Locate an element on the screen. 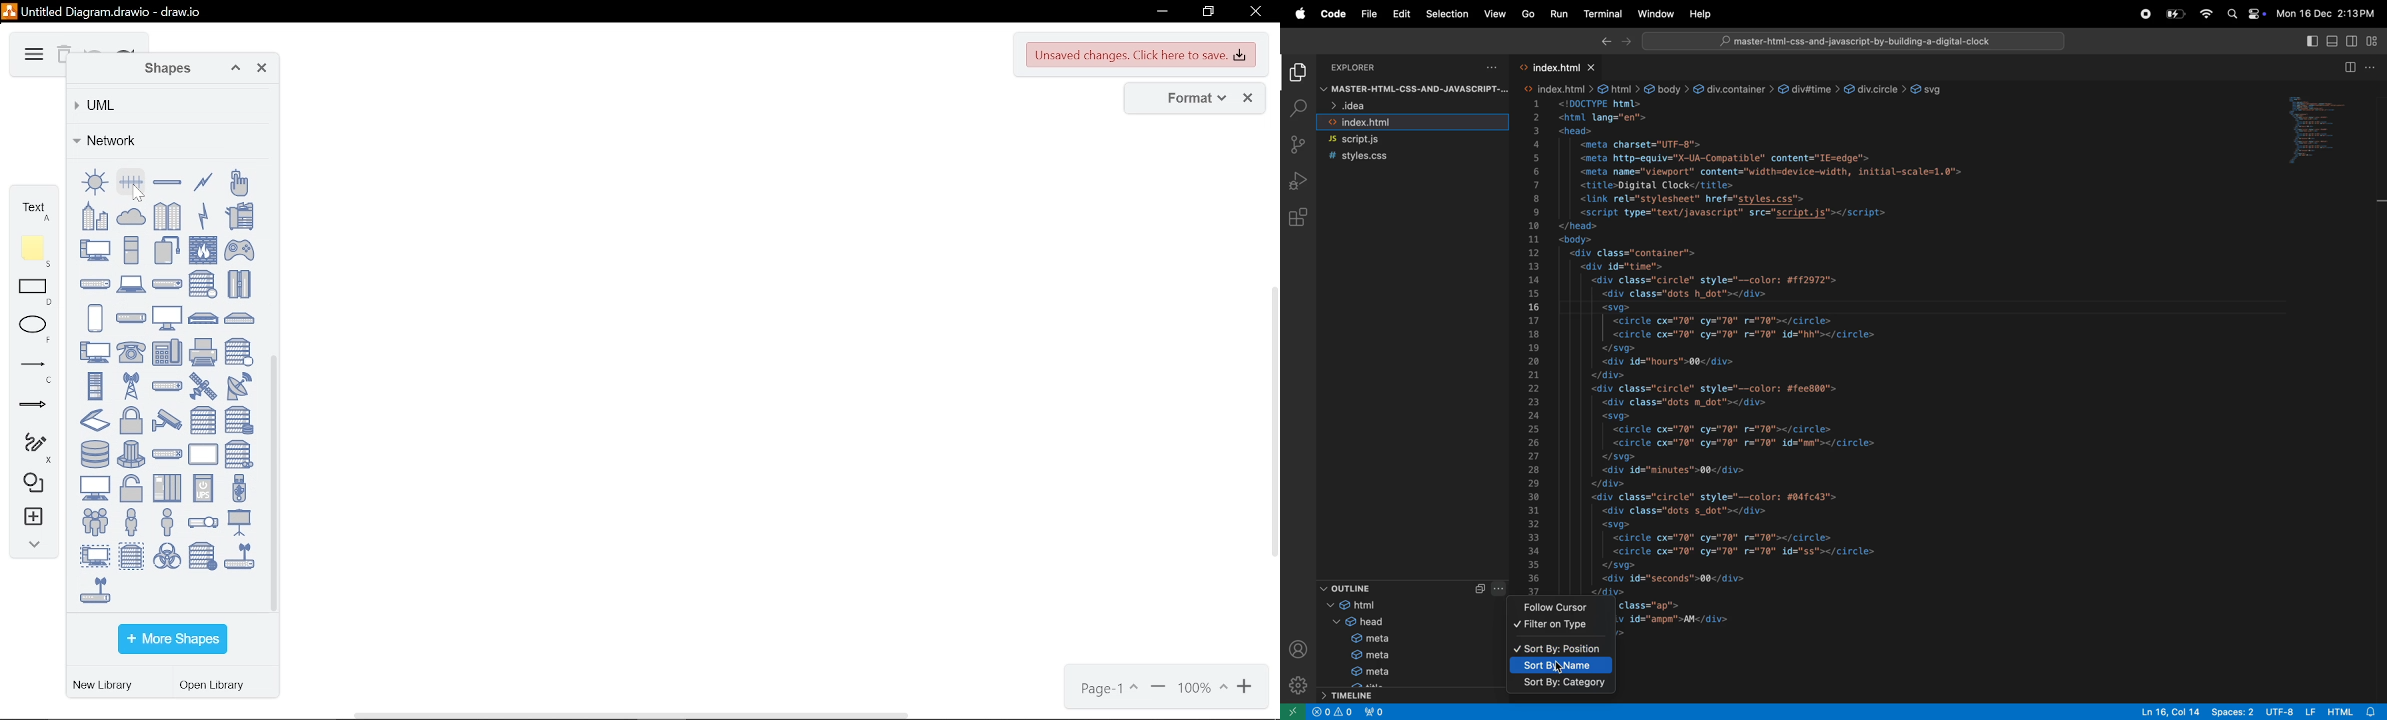  collapse is located at coordinates (30, 547).